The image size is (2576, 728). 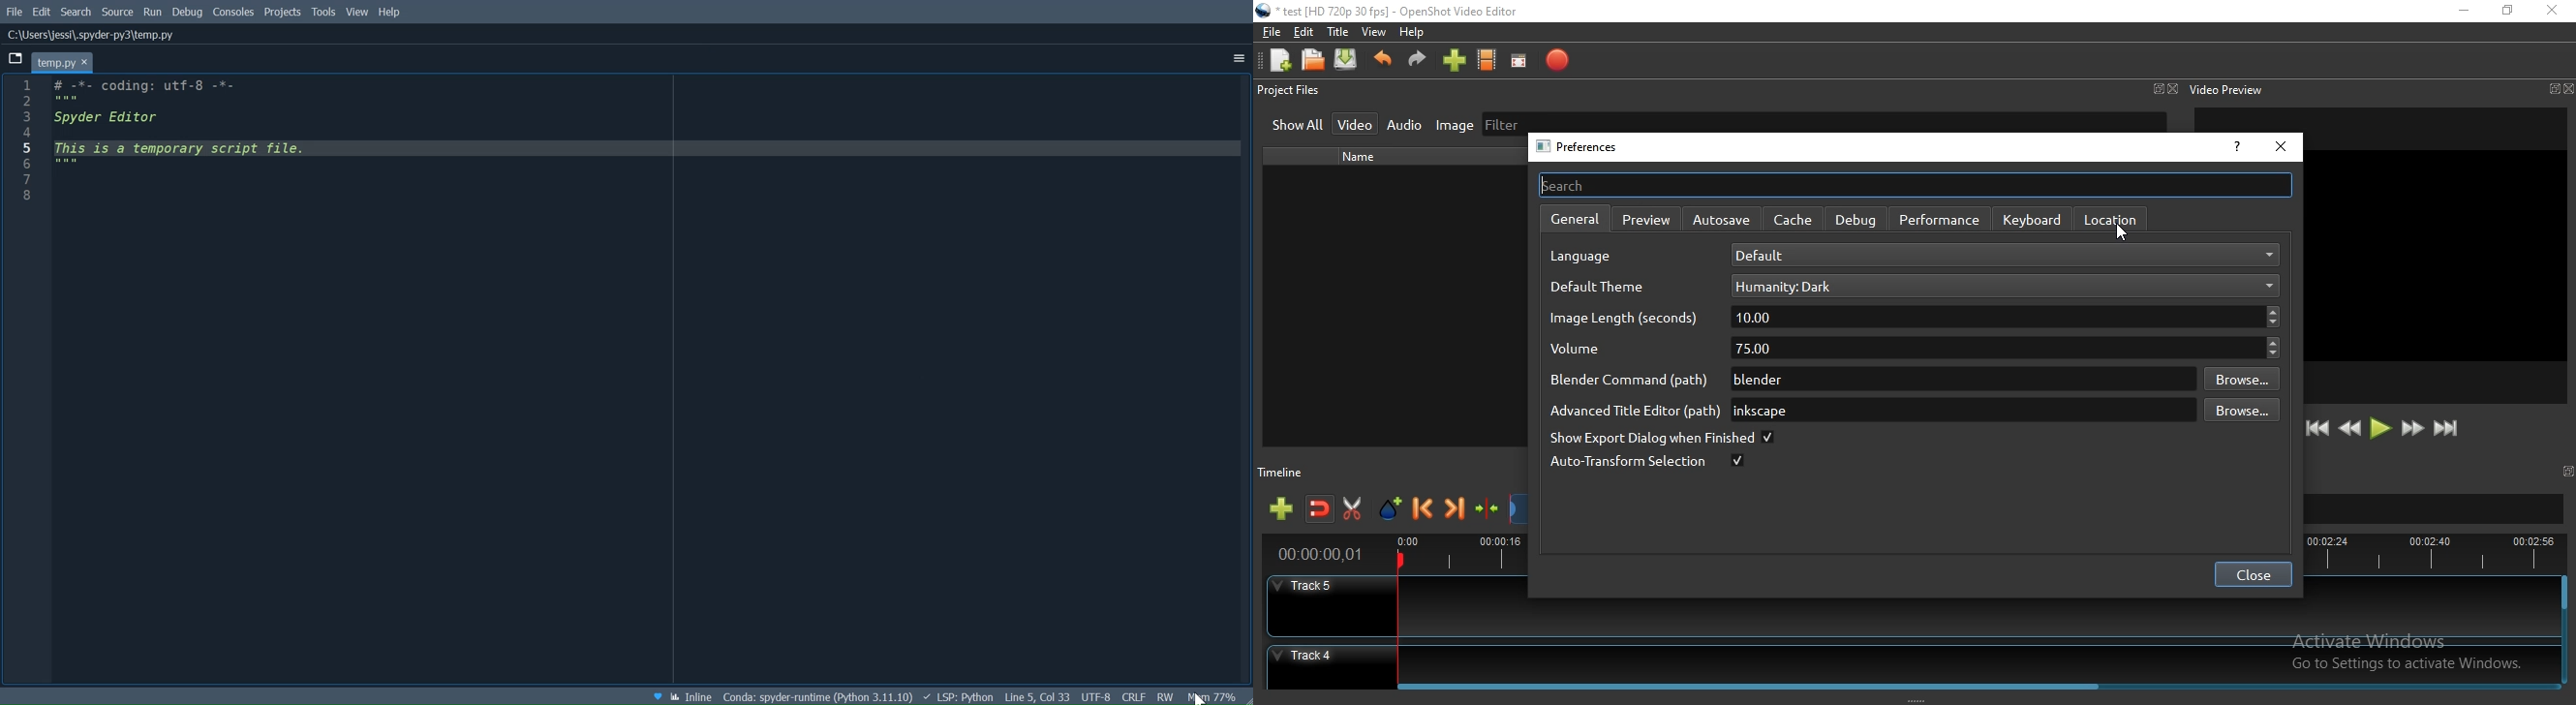 I want to click on auto transform selection, so click(x=1646, y=463).